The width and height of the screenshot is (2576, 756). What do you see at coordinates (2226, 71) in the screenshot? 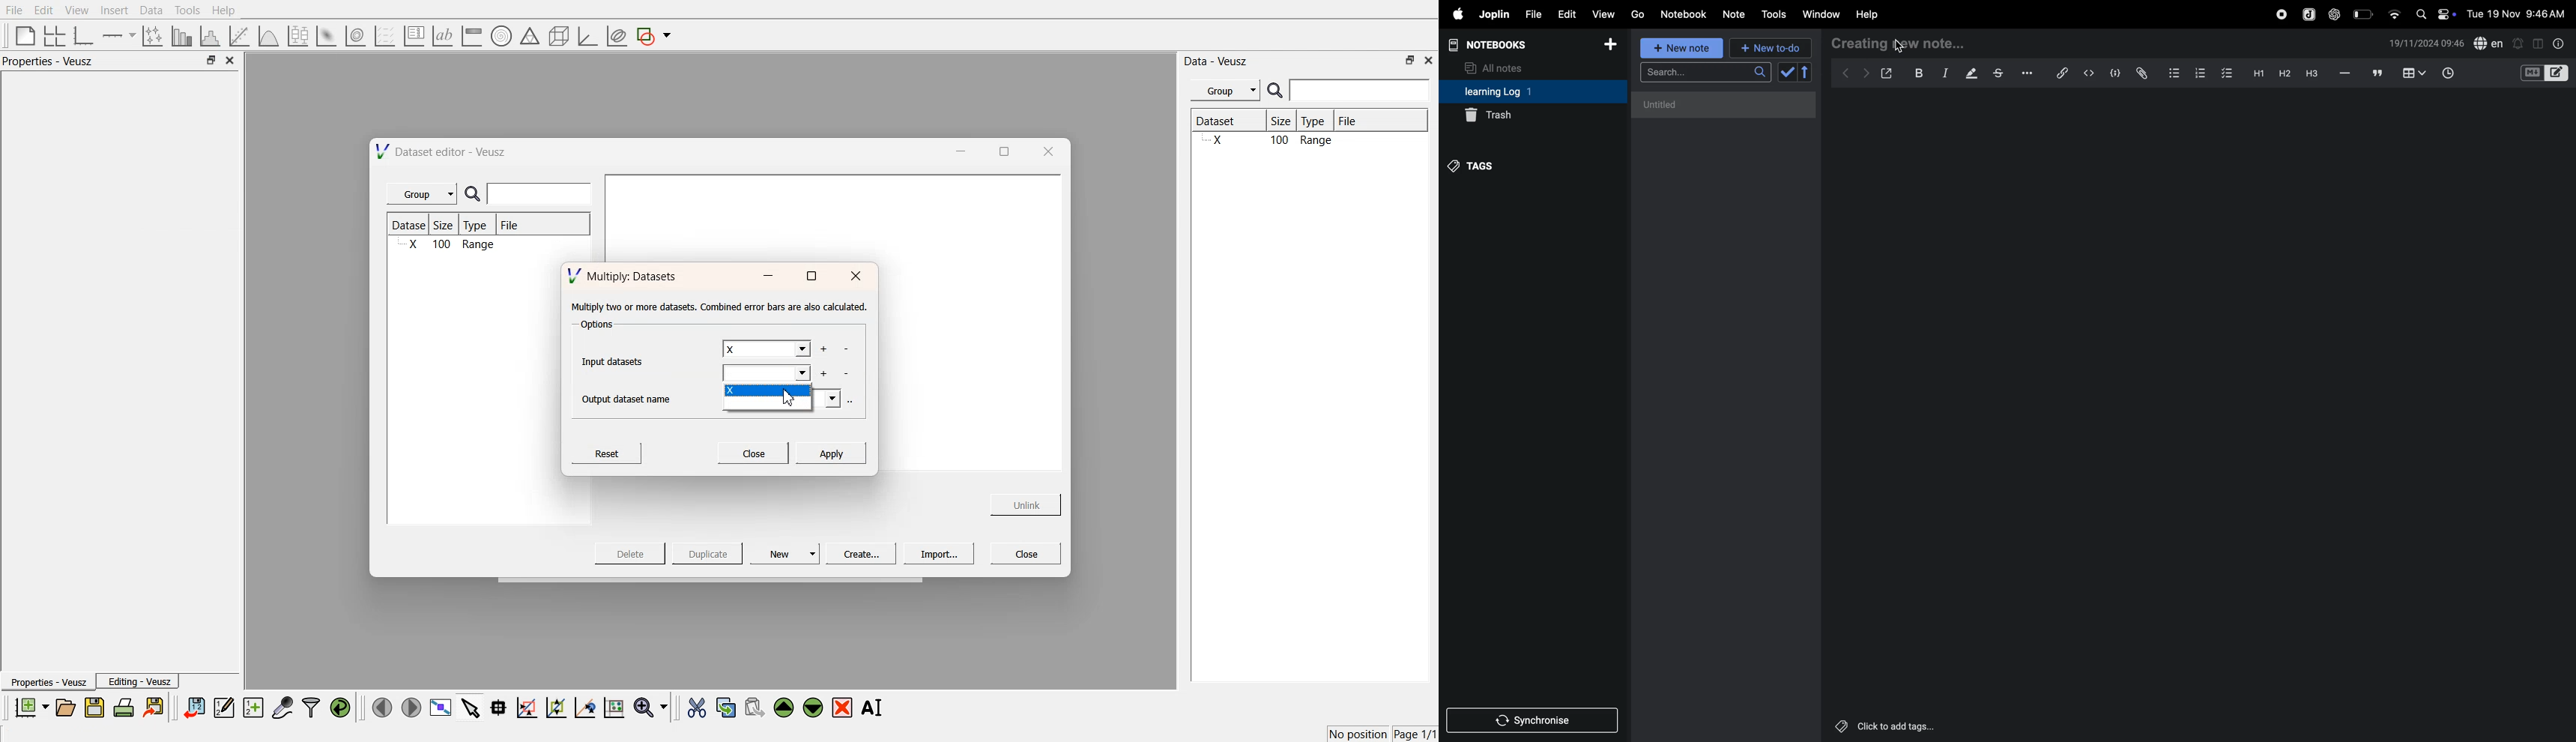
I see `checkbox` at bounding box center [2226, 71].